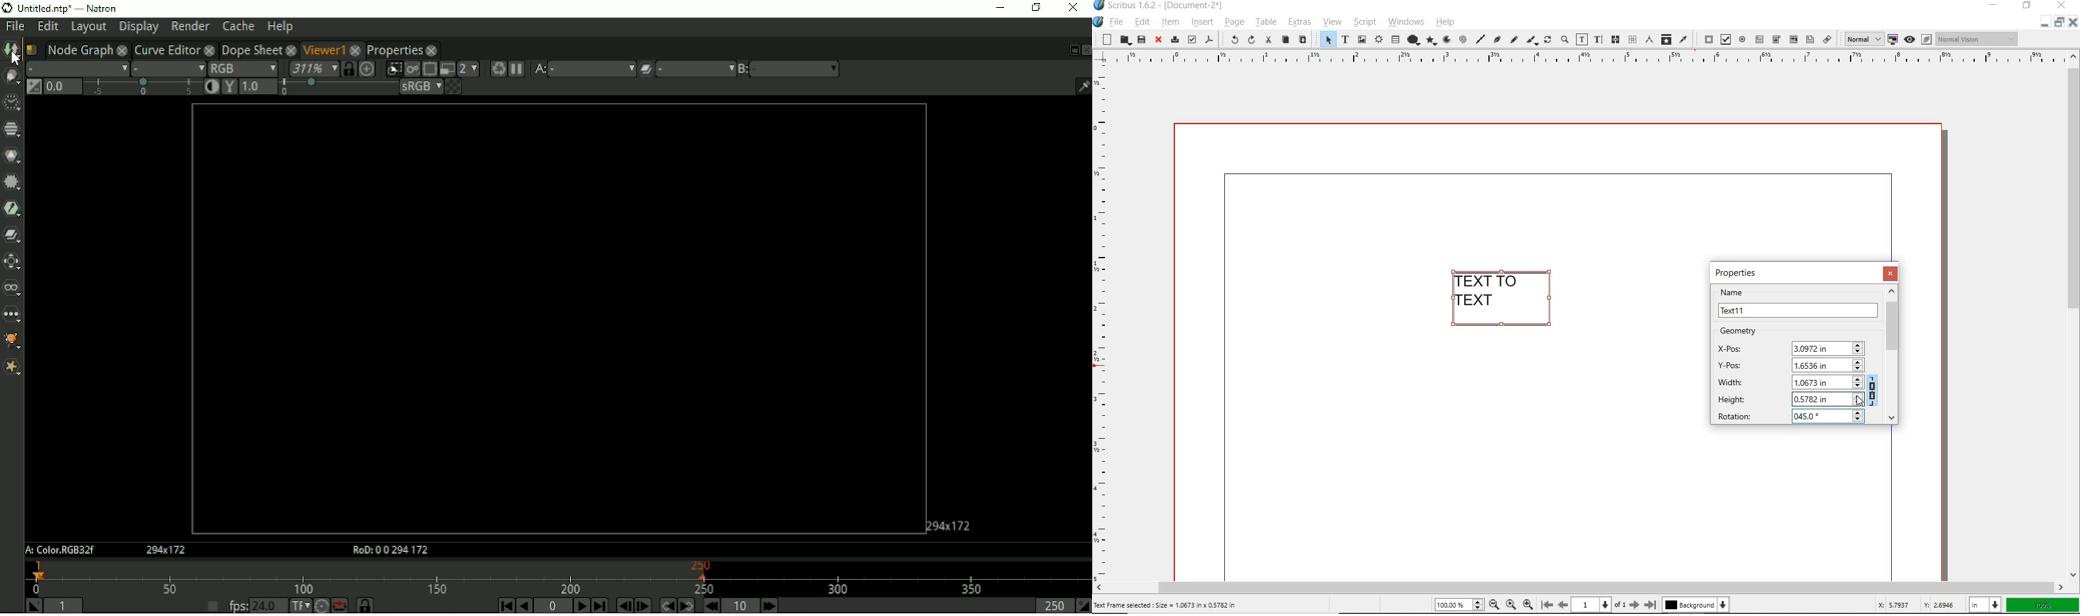 Image resolution: width=2100 pixels, height=616 pixels. I want to click on a menu, so click(594, 68).